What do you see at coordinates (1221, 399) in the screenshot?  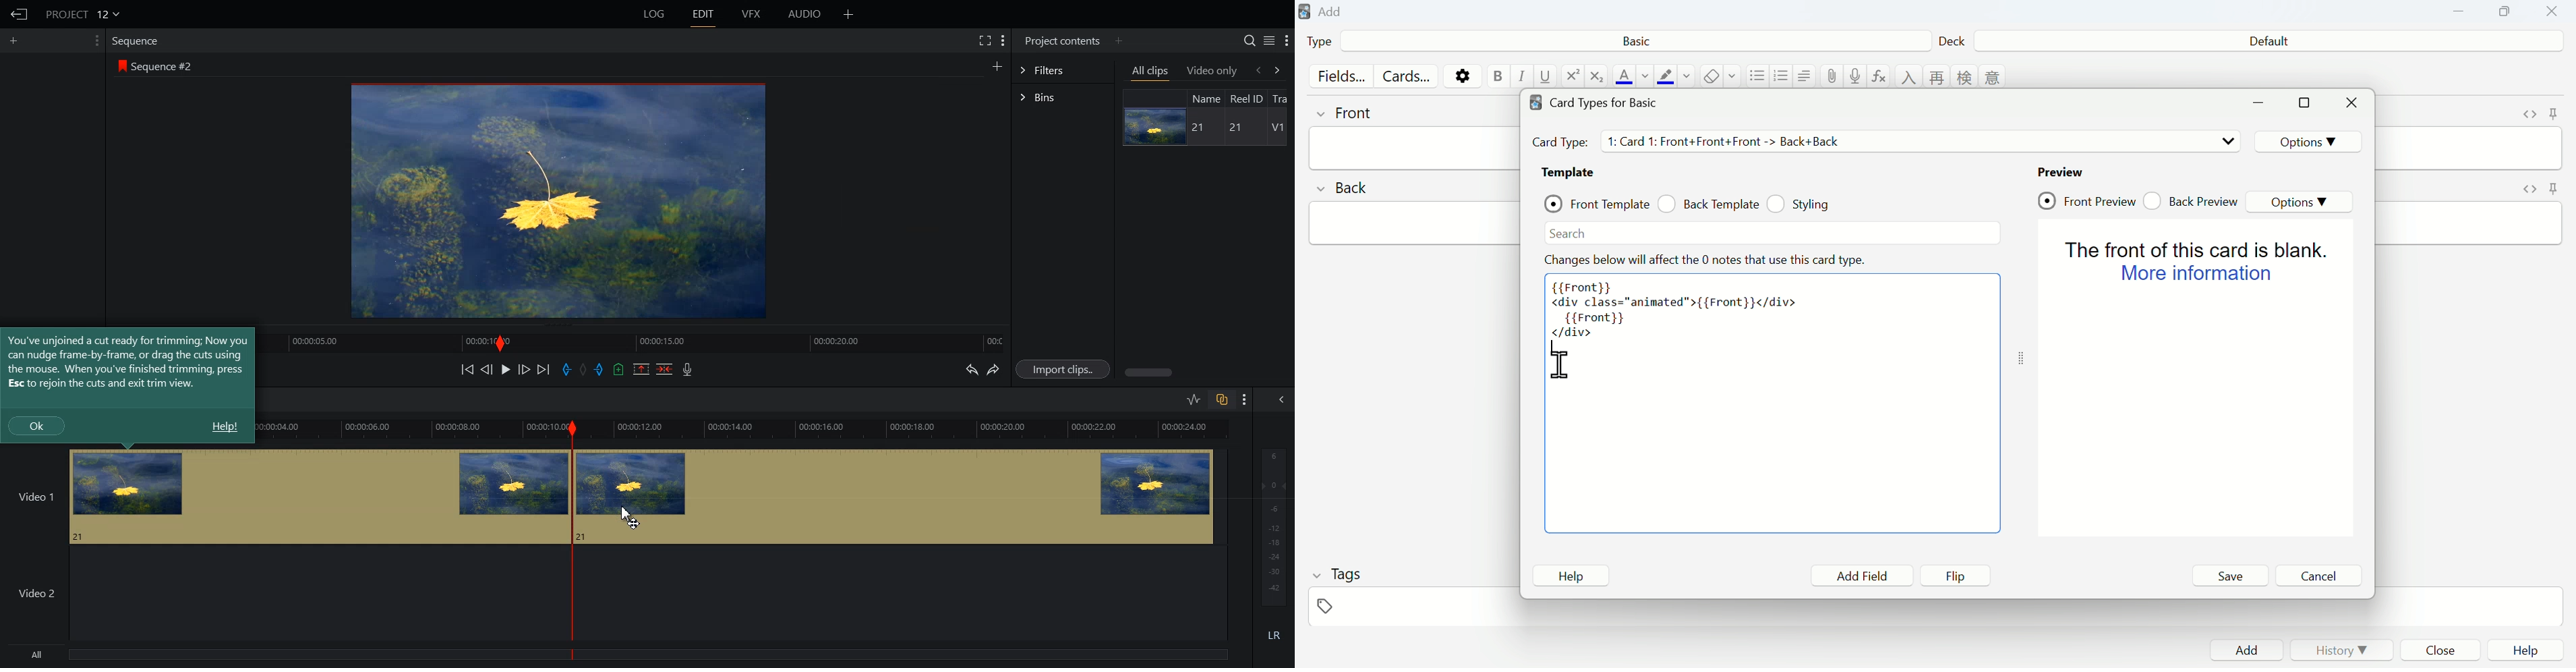 I see `Toggle auto track sync` at bounding box center [1221, 399].